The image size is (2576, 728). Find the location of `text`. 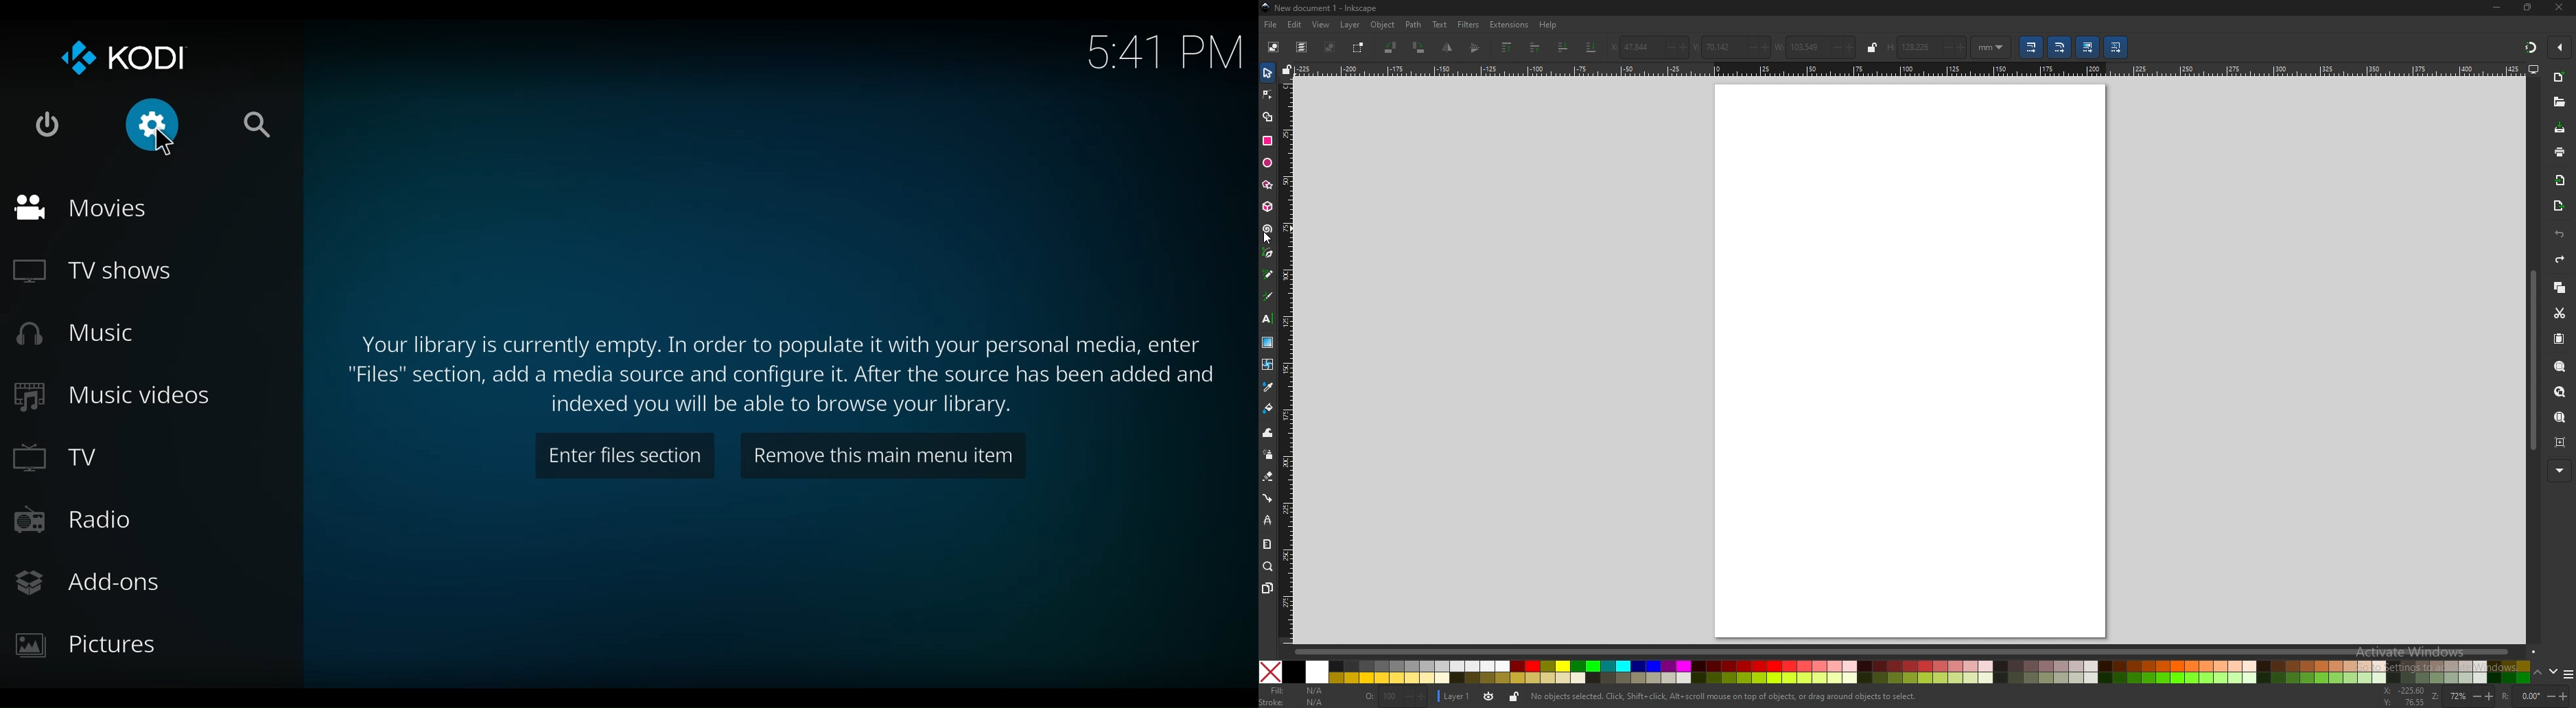

text is located at coordinates (1439, 25).